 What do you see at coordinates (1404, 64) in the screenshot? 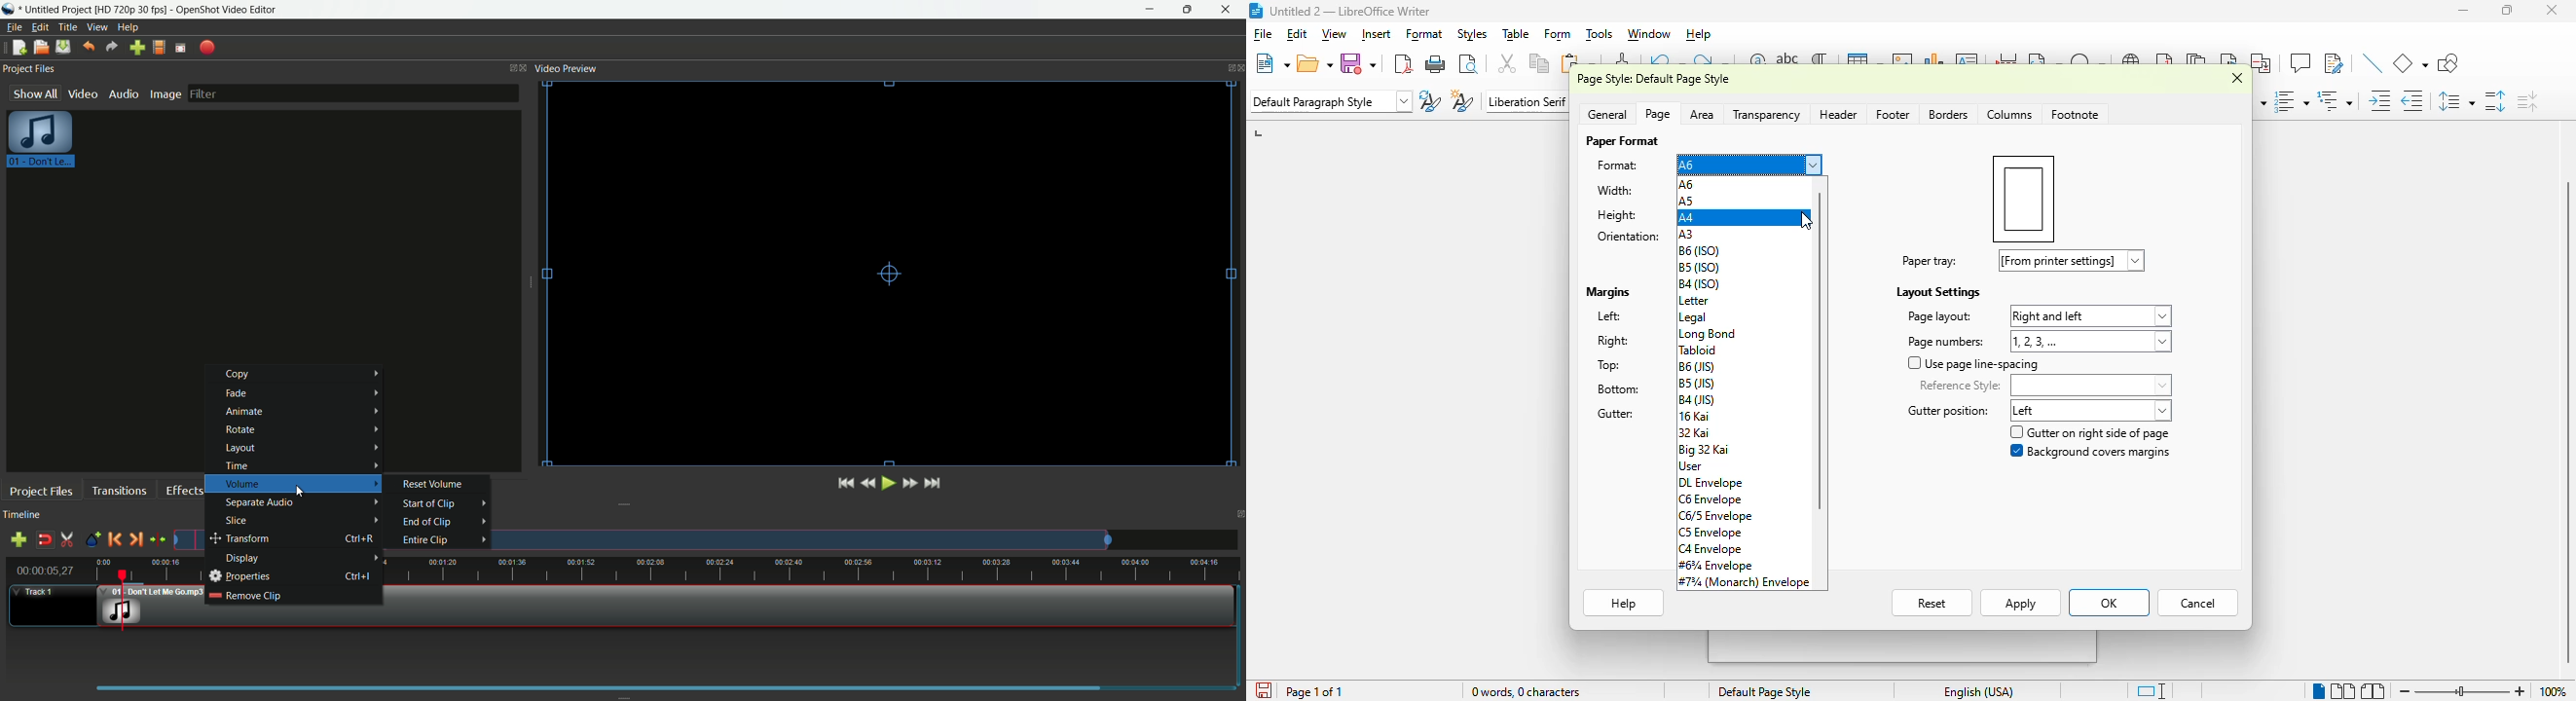
I see `export directly as PDF` at bounding box center [1404, 64].